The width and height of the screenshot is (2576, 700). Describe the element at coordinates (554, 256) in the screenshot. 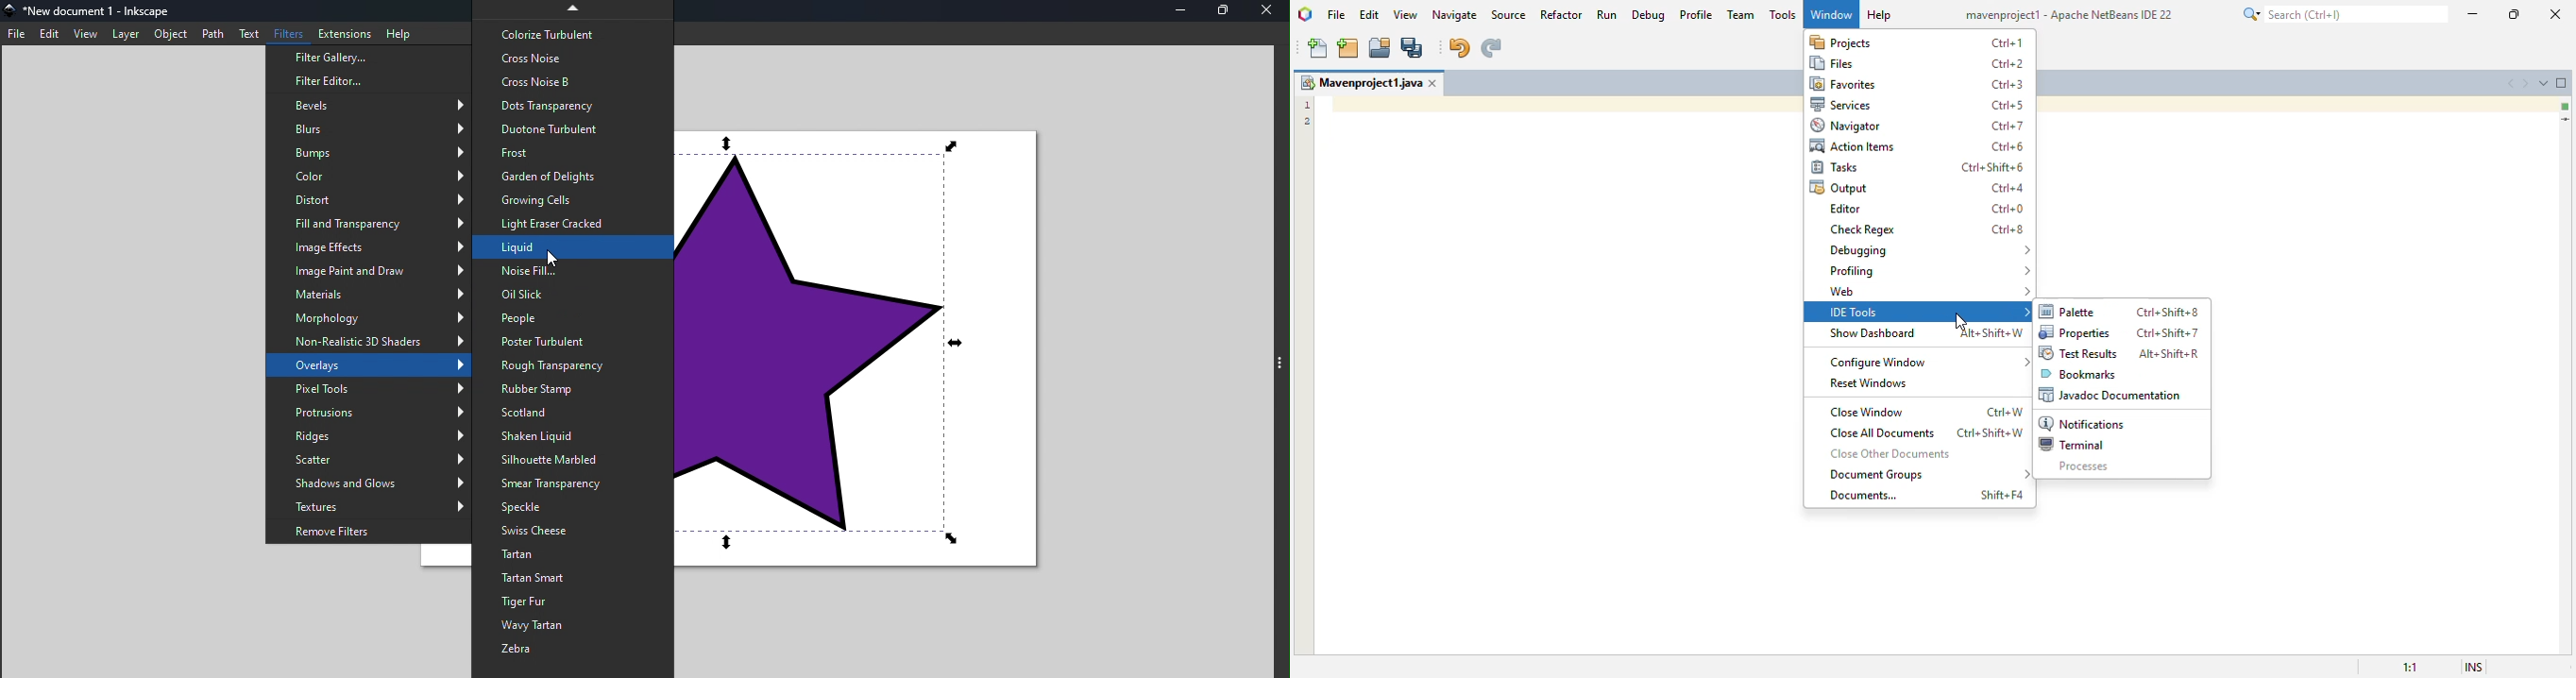

I see `cursor` at that location.